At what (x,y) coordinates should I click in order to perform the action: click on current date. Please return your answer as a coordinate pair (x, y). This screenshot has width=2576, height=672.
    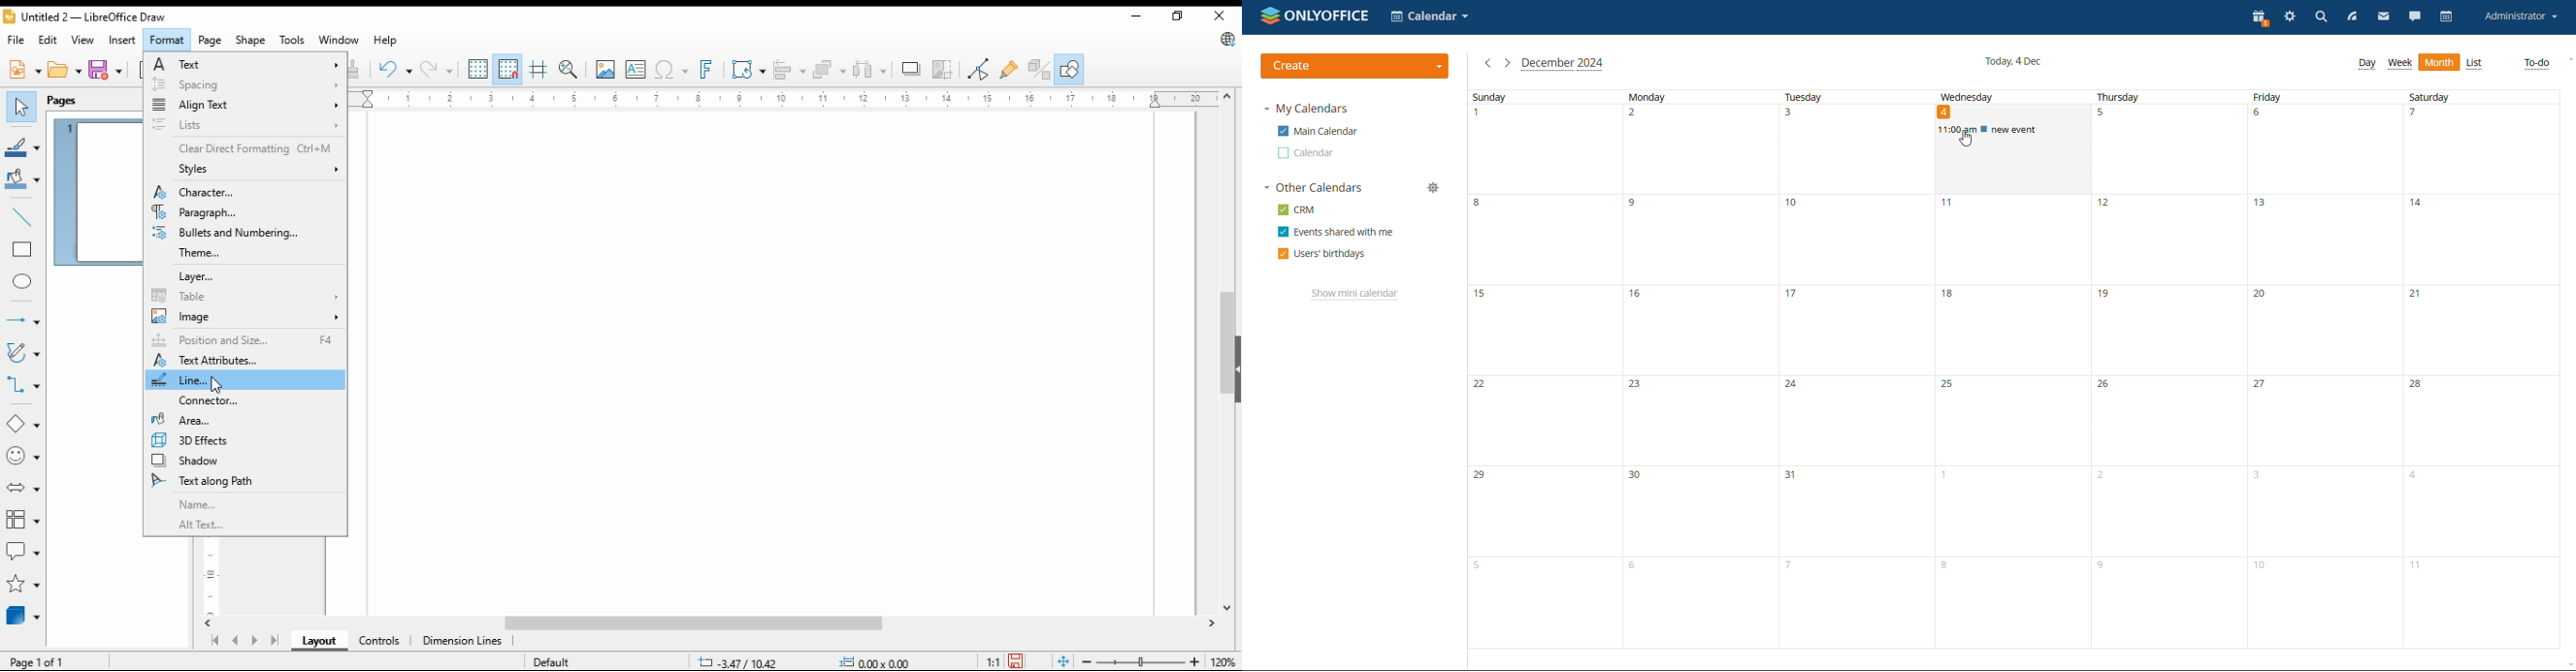
    Looking at the image, I should click on (2013, 62).